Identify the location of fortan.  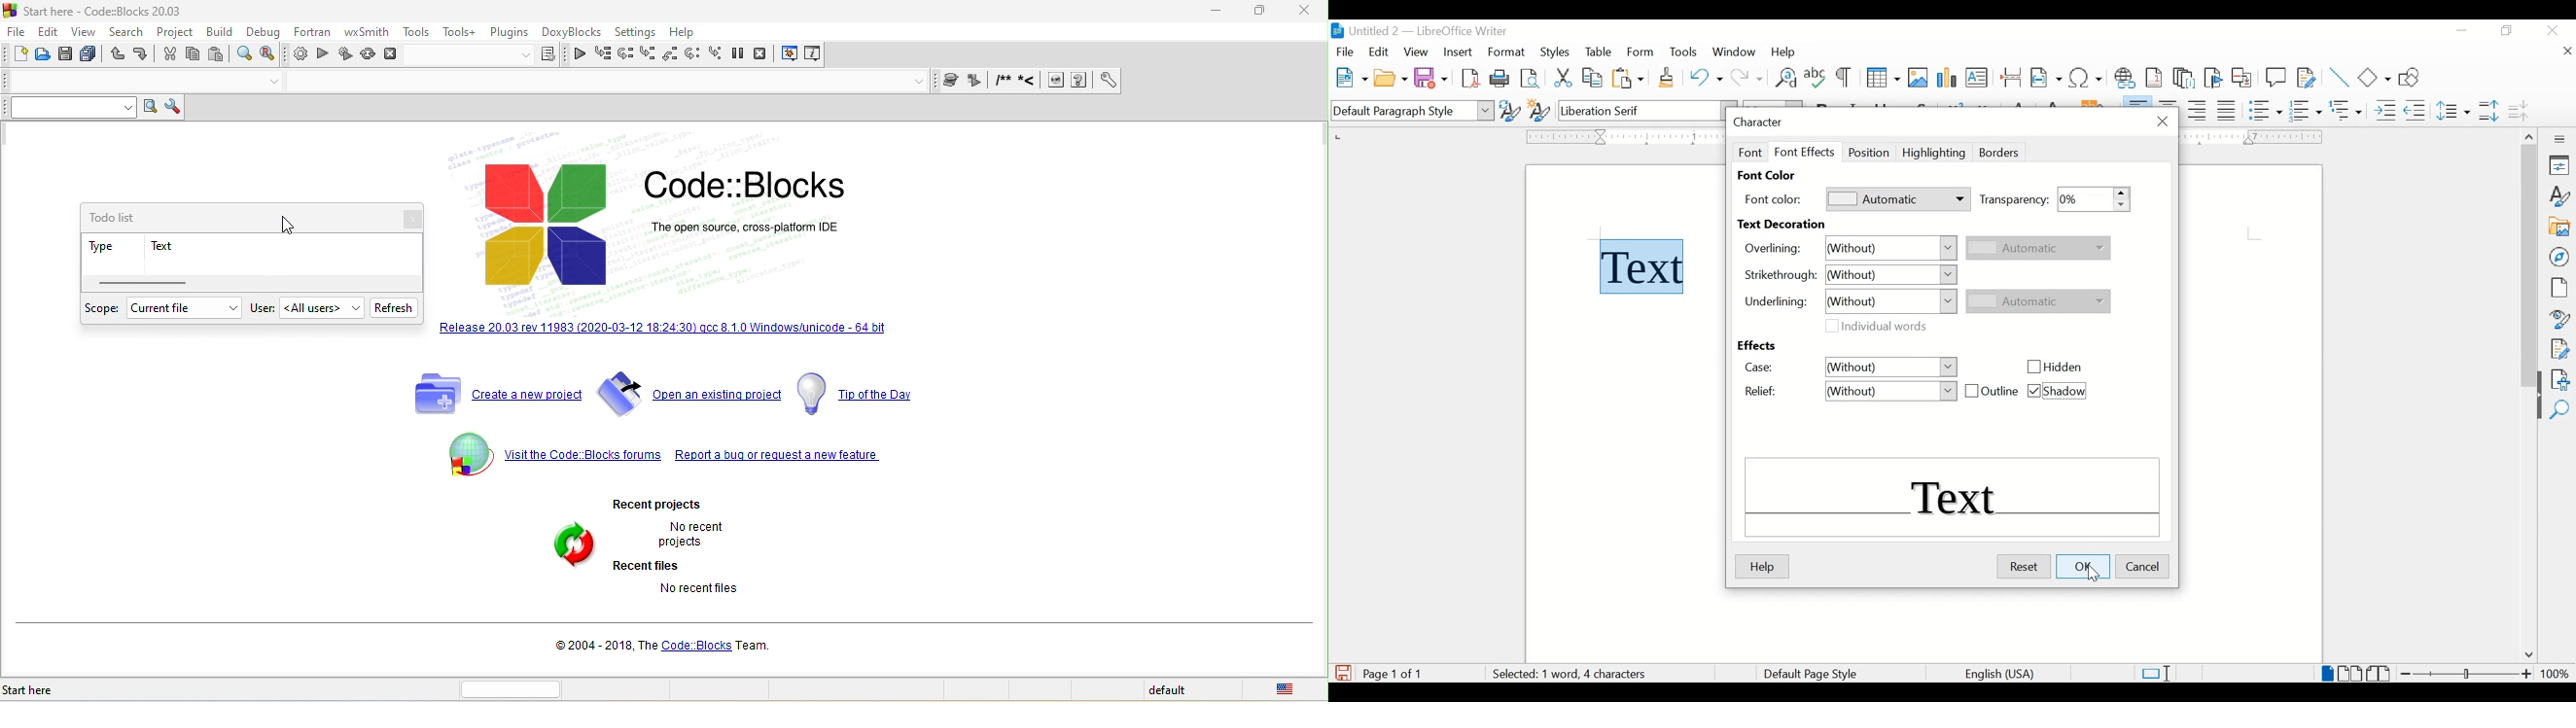
(309, 34).